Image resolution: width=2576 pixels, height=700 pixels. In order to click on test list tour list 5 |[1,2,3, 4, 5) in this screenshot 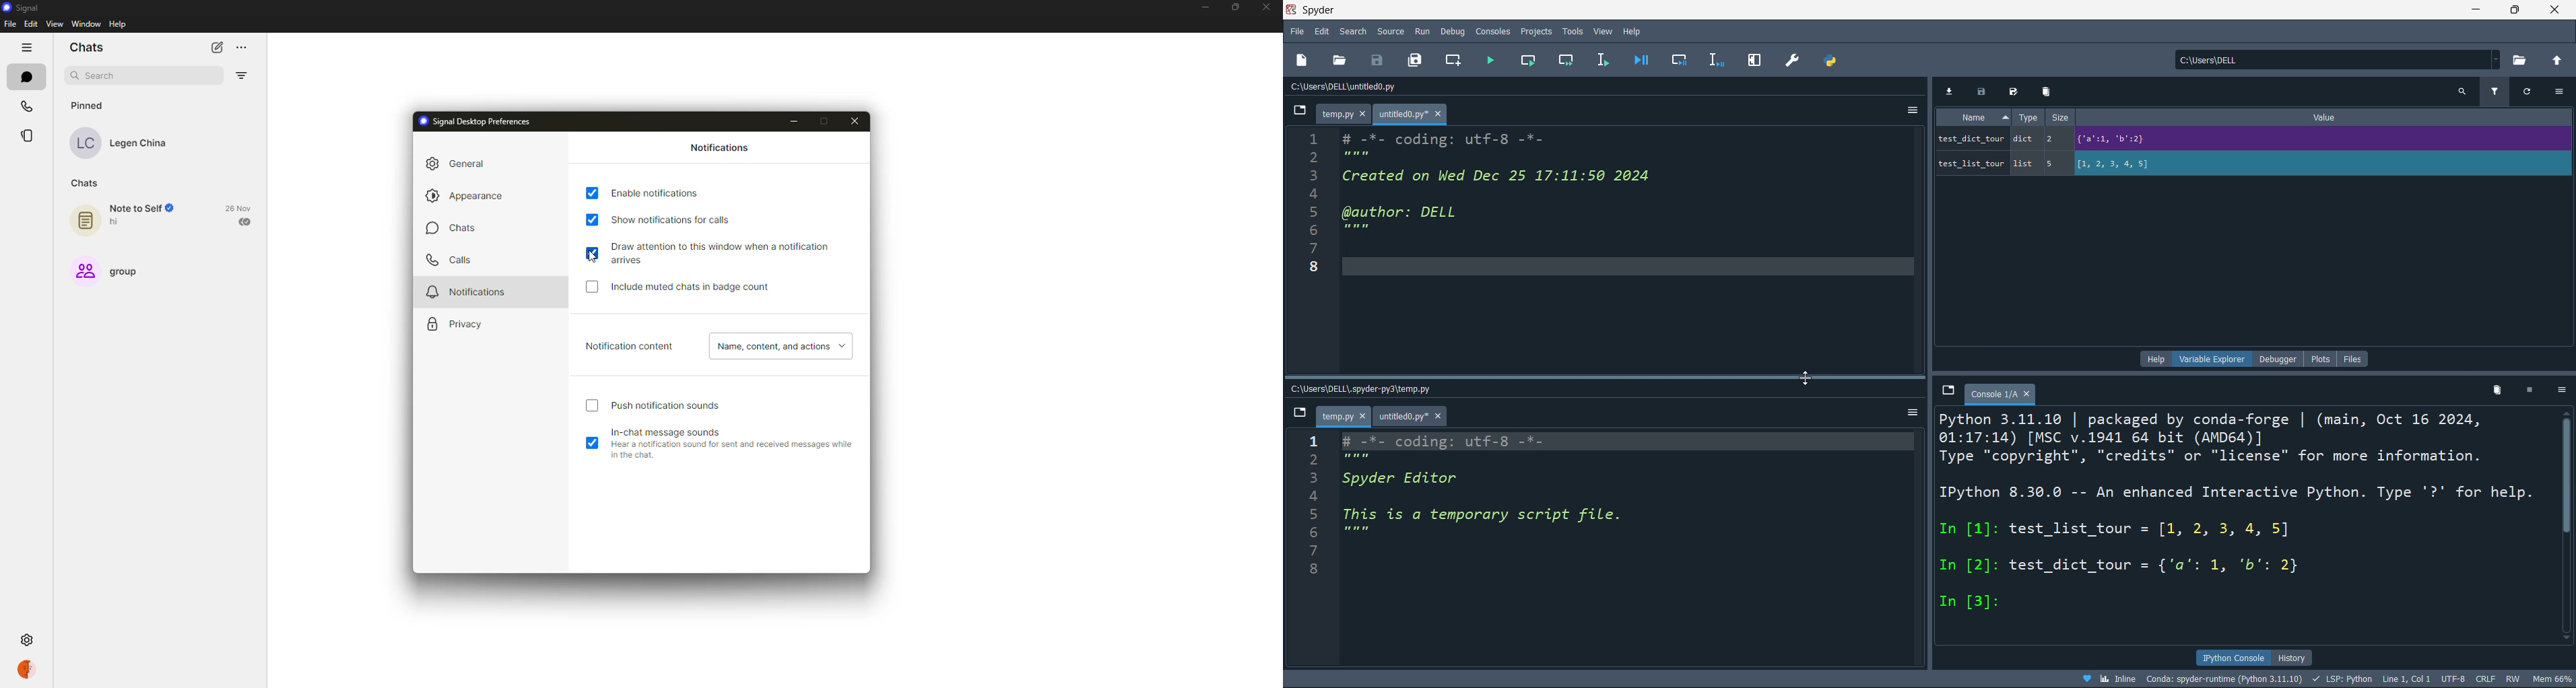, I will do `click(2074, 163)`.